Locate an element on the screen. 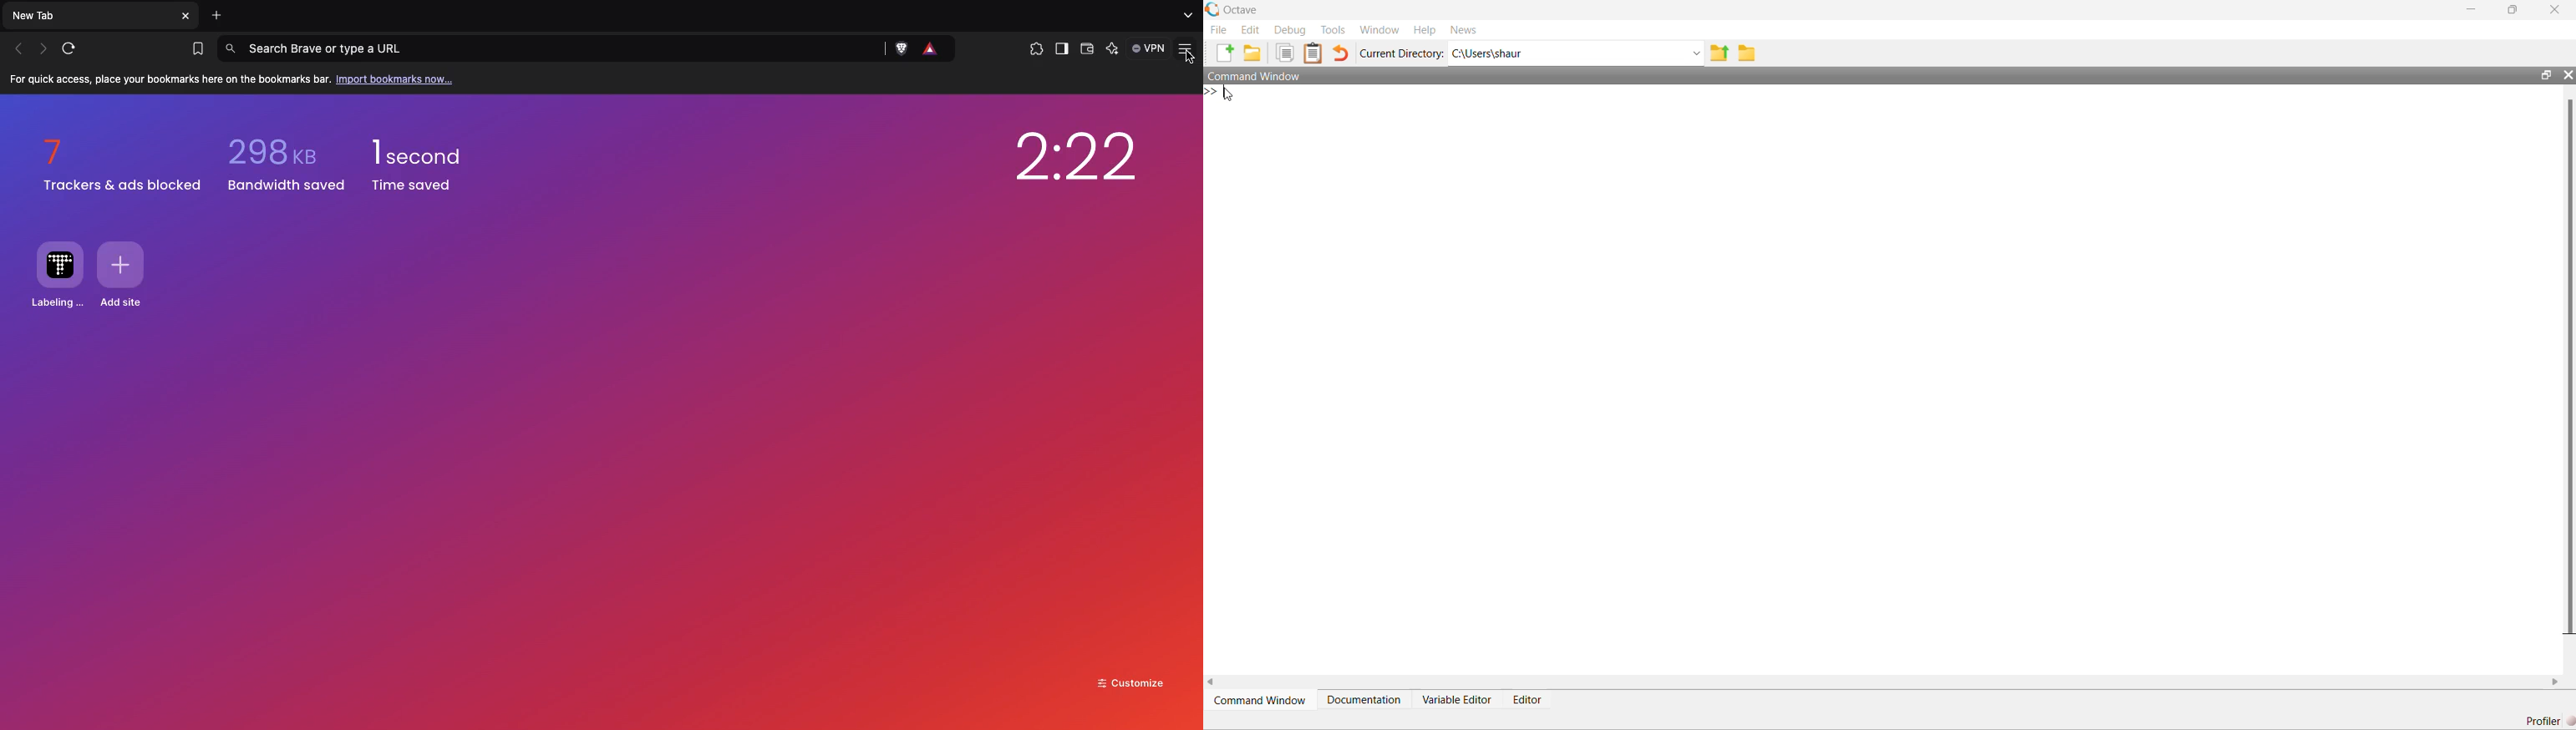 This screenshot has height=756, width=2576. Labelling is located at coordinates (58, 276).